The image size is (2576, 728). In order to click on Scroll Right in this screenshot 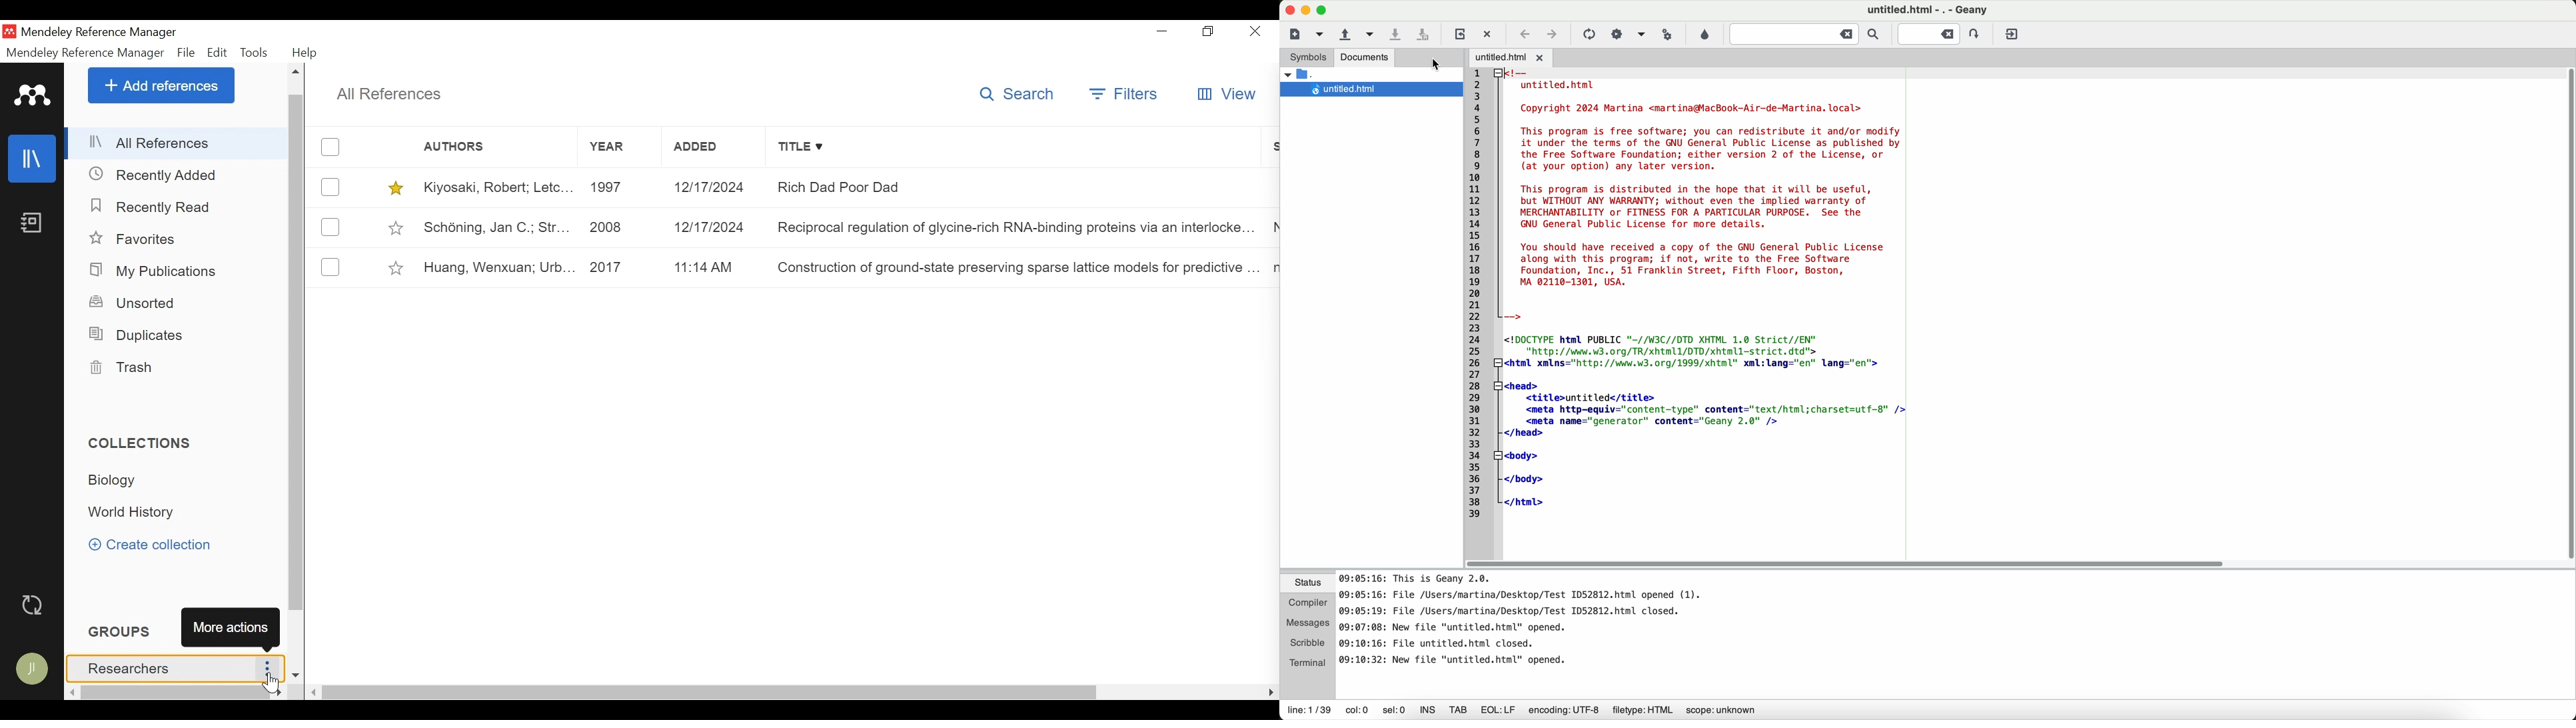, I will do `click(276, 692)`.